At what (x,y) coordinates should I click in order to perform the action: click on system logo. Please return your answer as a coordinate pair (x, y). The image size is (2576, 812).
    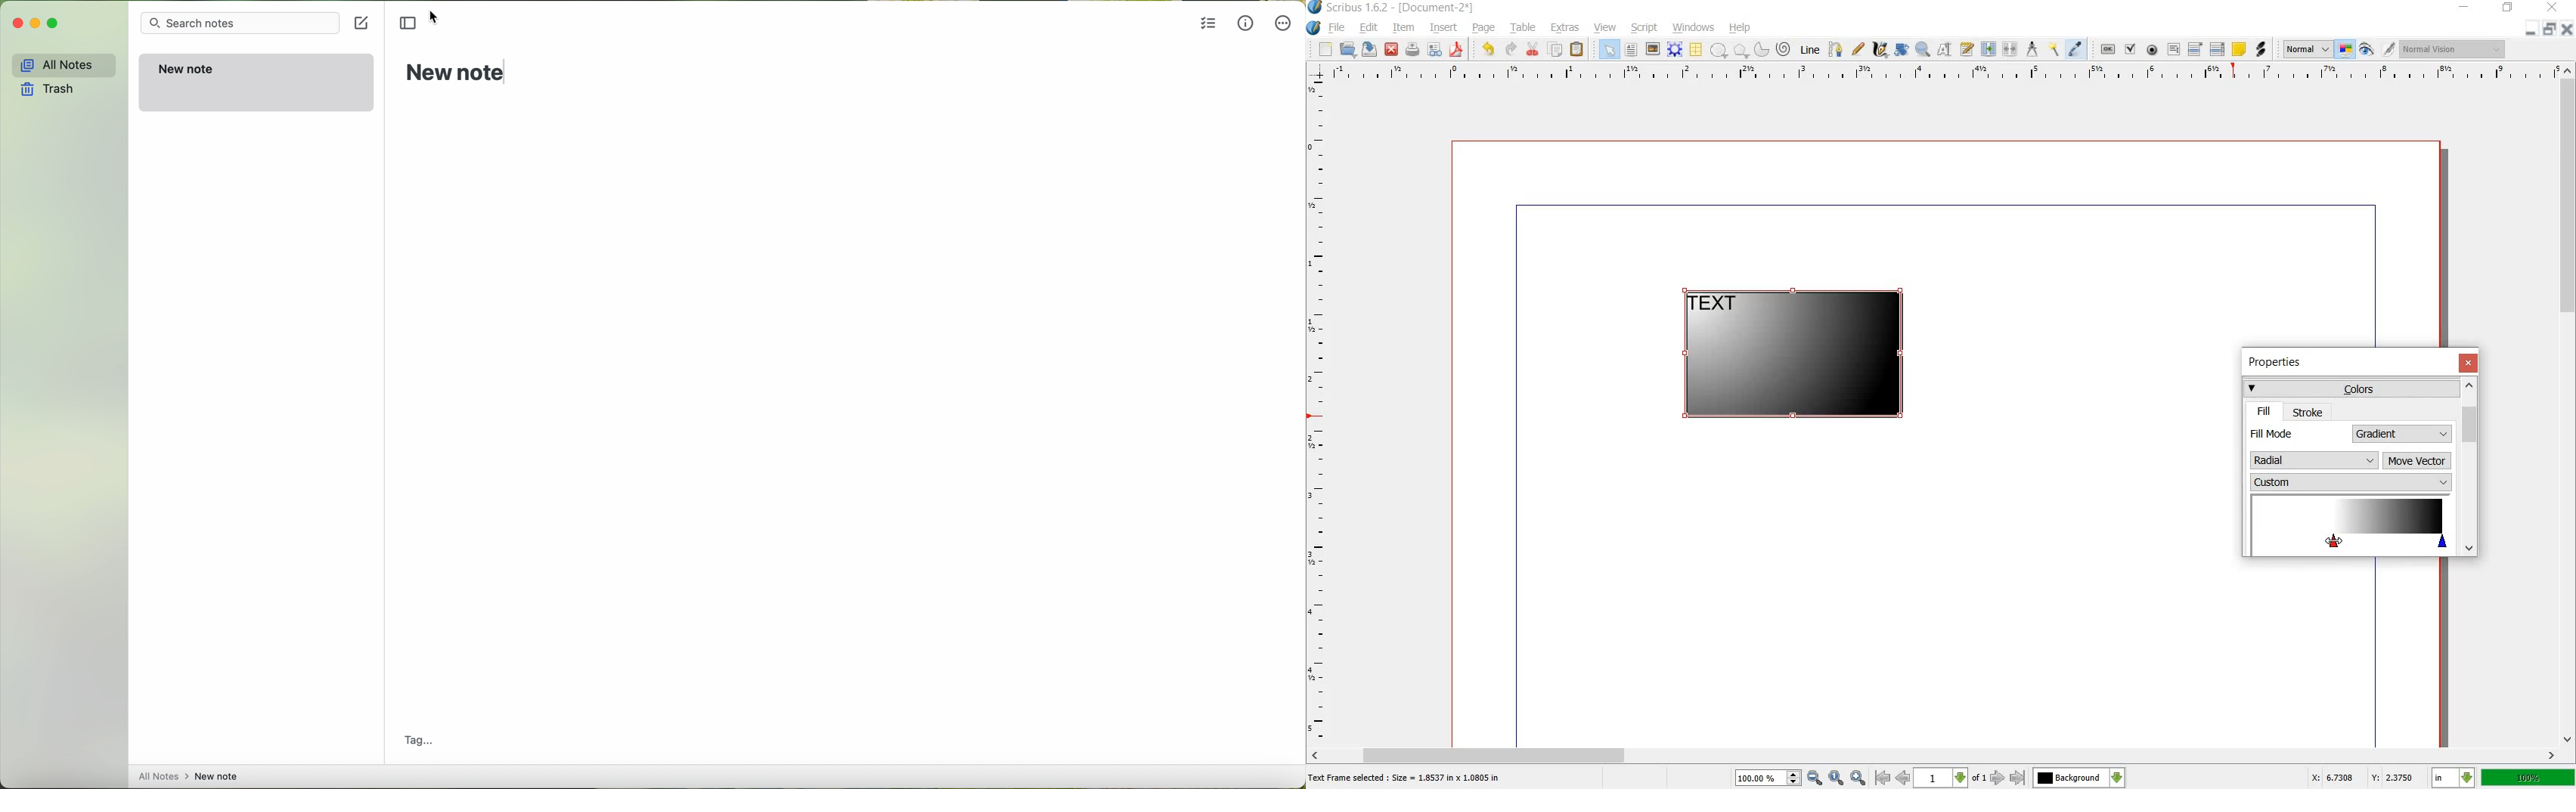
    Looking at the image, I should click on (1313, 28).